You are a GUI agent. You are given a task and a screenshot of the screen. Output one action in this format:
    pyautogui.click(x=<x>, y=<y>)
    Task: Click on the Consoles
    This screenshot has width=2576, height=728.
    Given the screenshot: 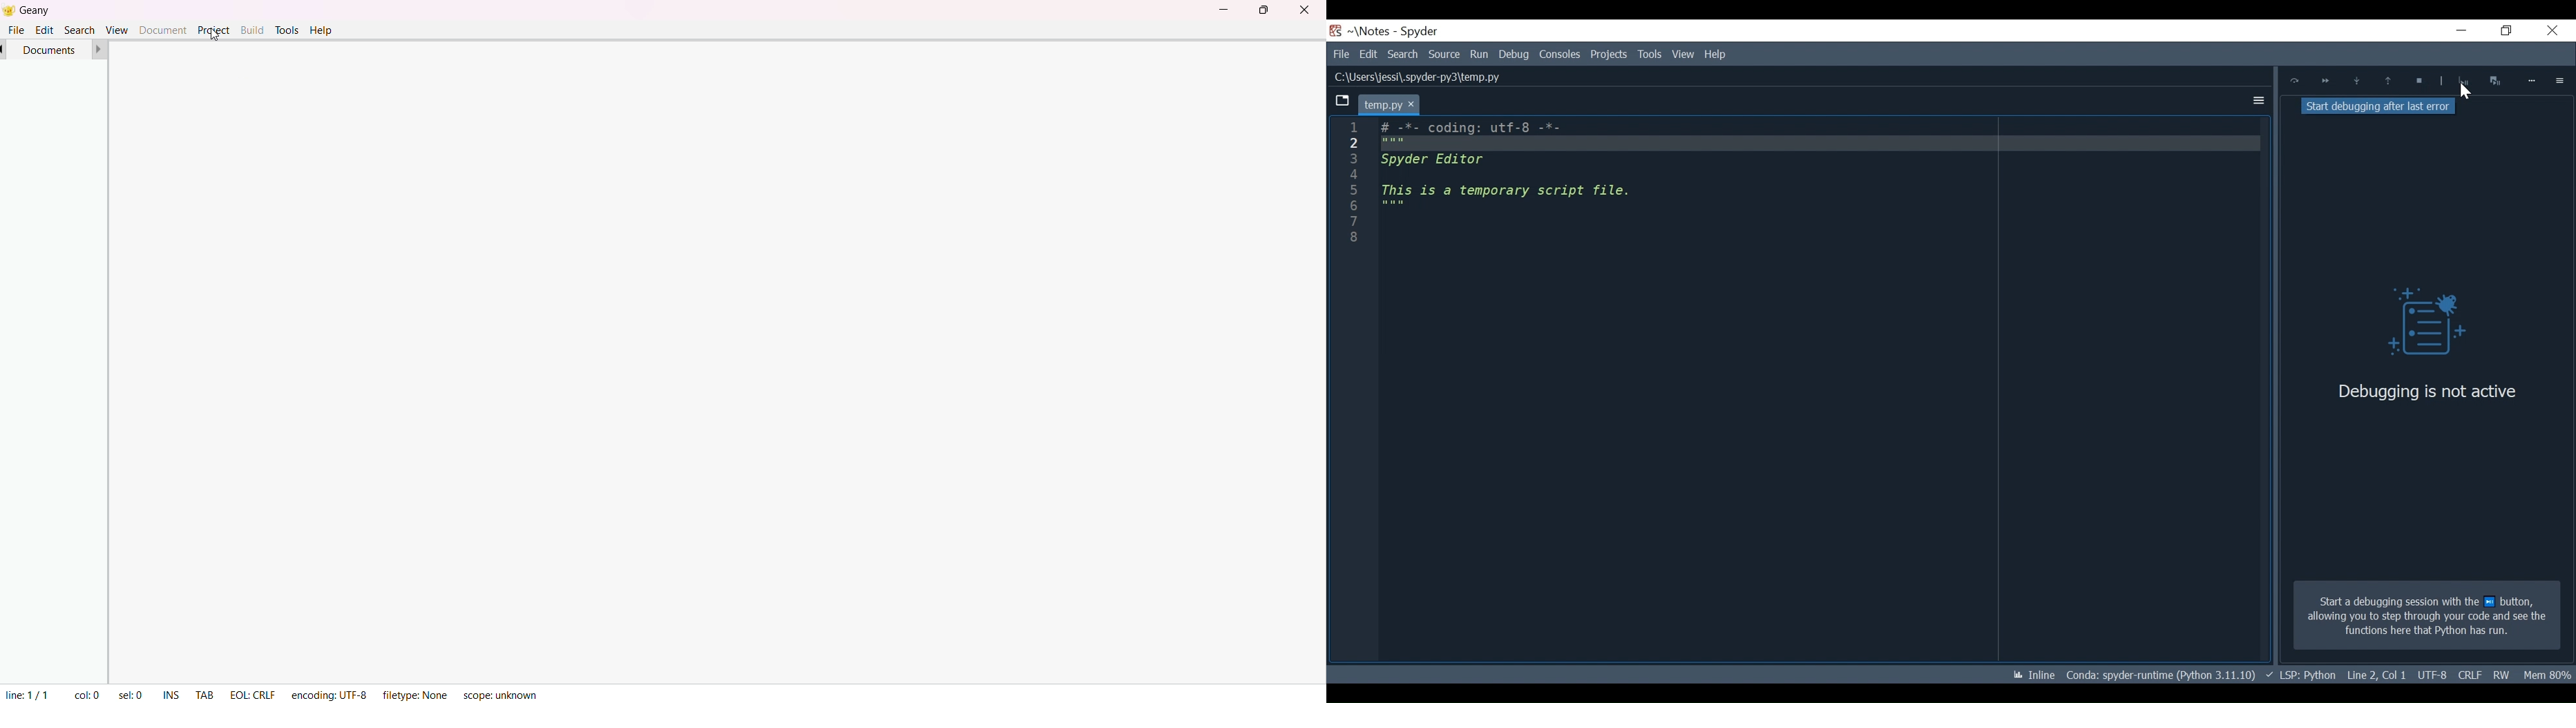 What is the action you would take?
    pyautogui.click(x=1559, y=54)
    